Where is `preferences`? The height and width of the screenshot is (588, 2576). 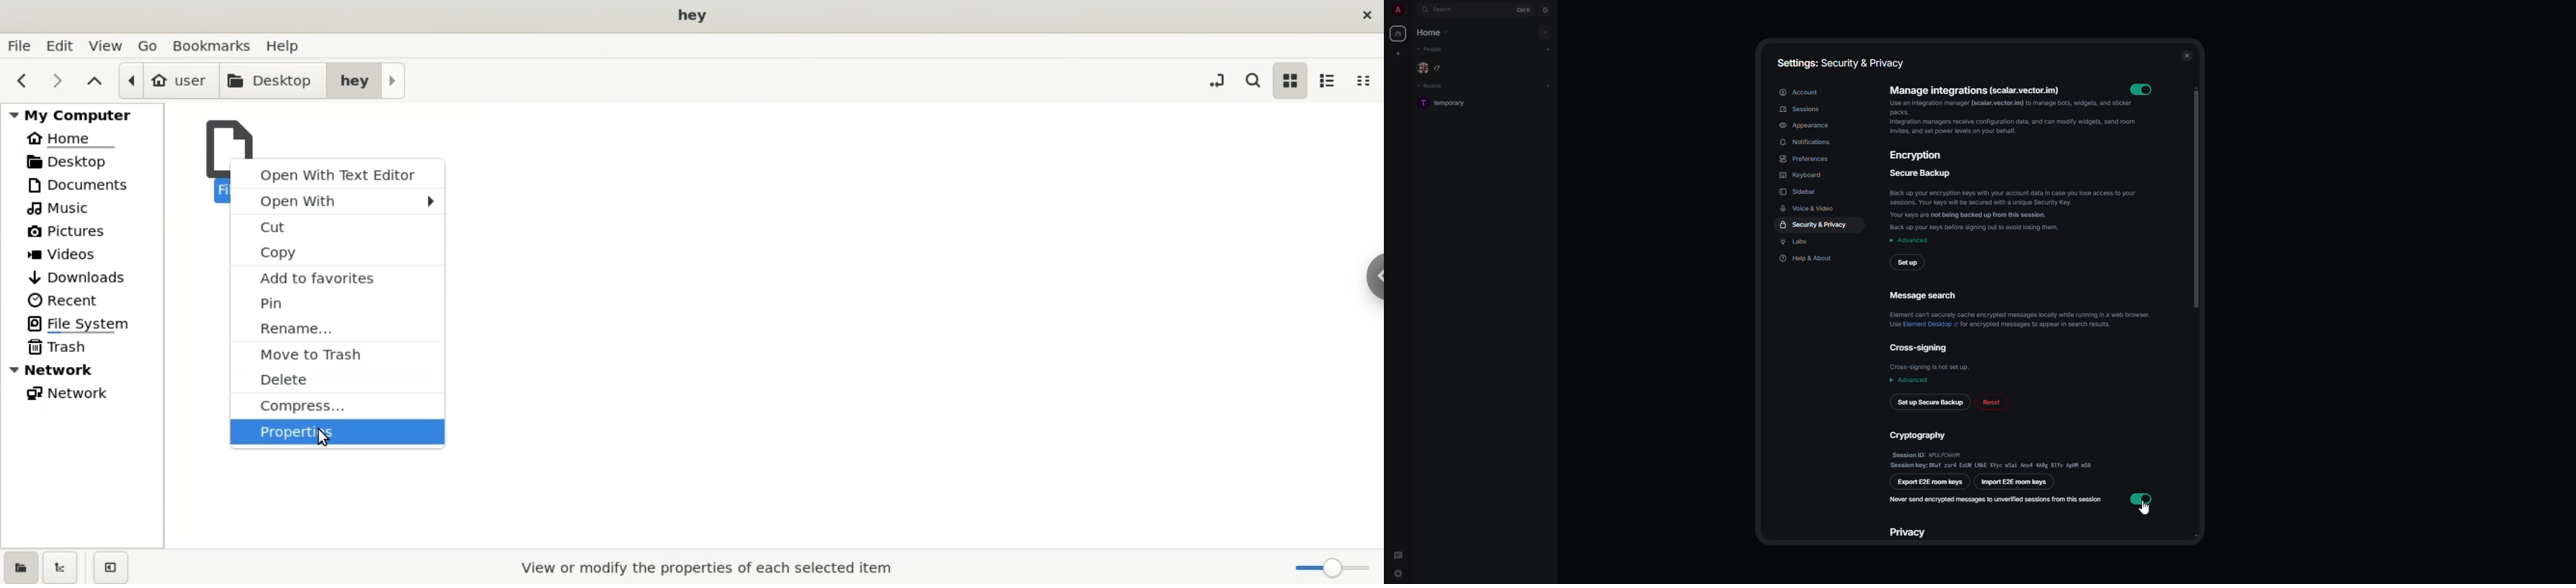 preferences is located at coordinates (1806, 158).